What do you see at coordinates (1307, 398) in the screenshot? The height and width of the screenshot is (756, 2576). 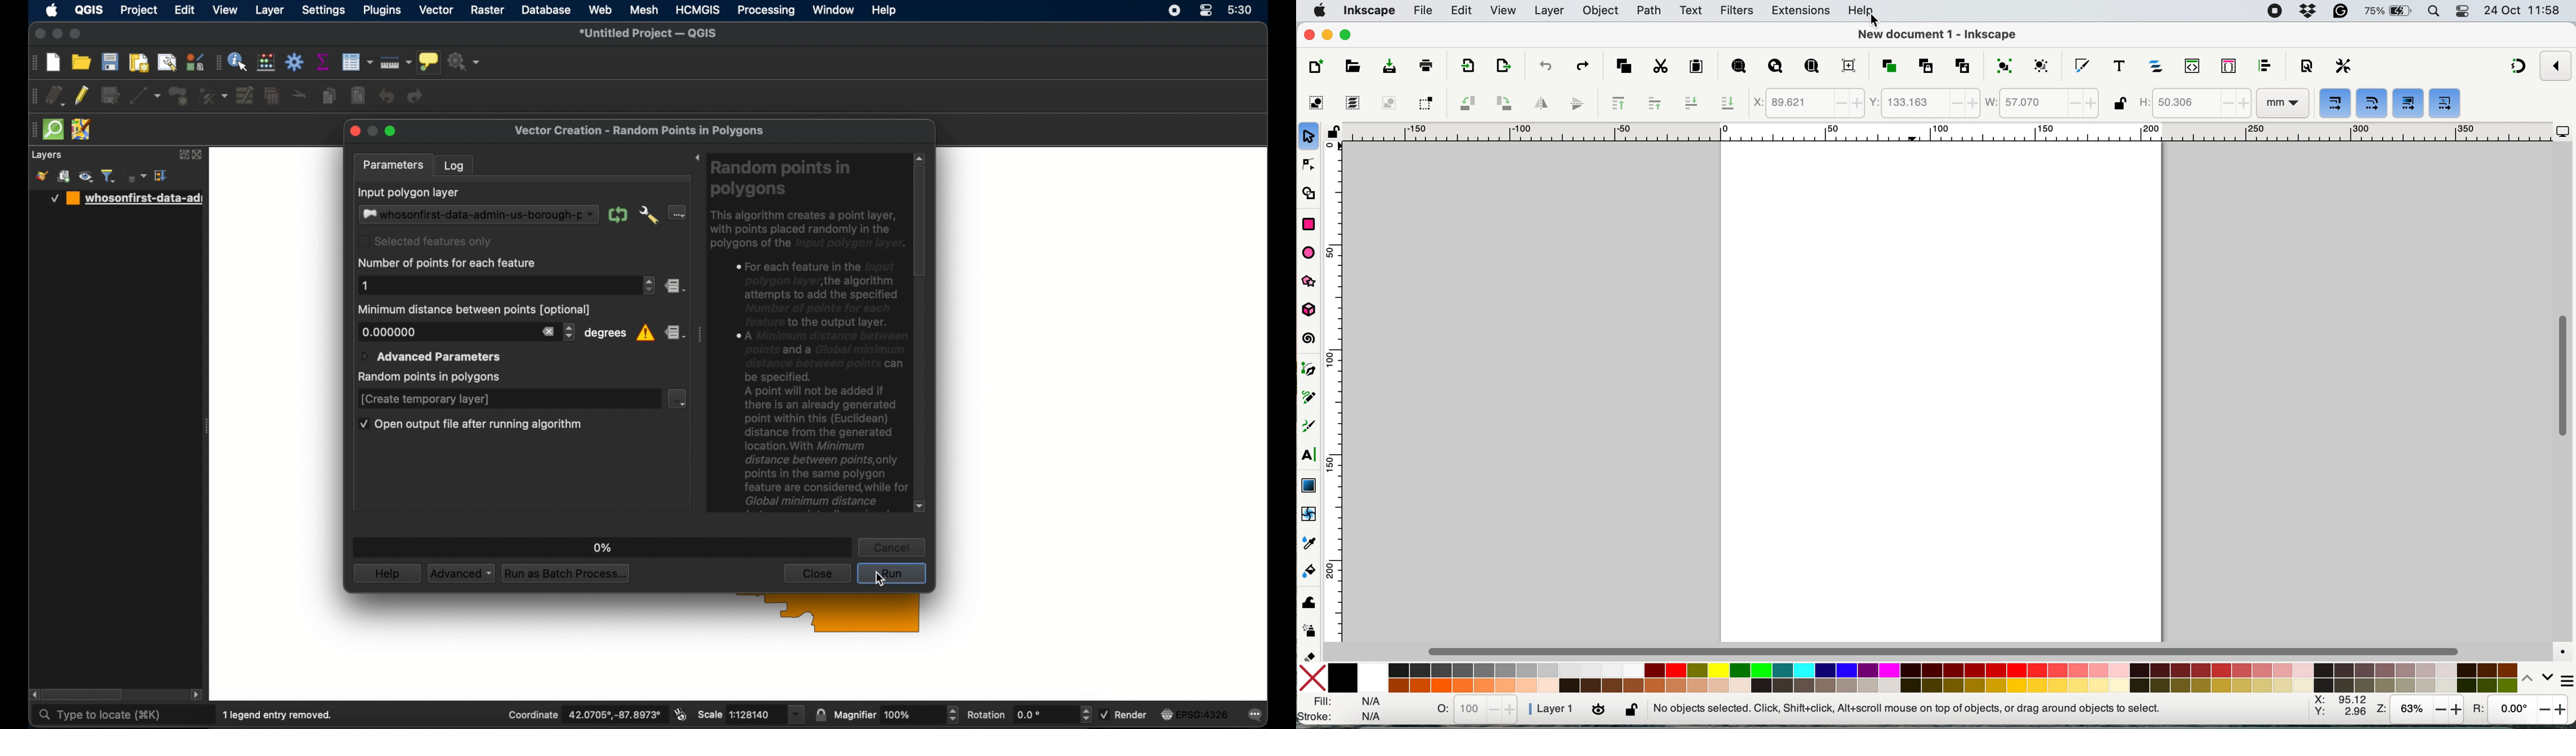 I see `pencil tool` at bounding box center [1307, 398].